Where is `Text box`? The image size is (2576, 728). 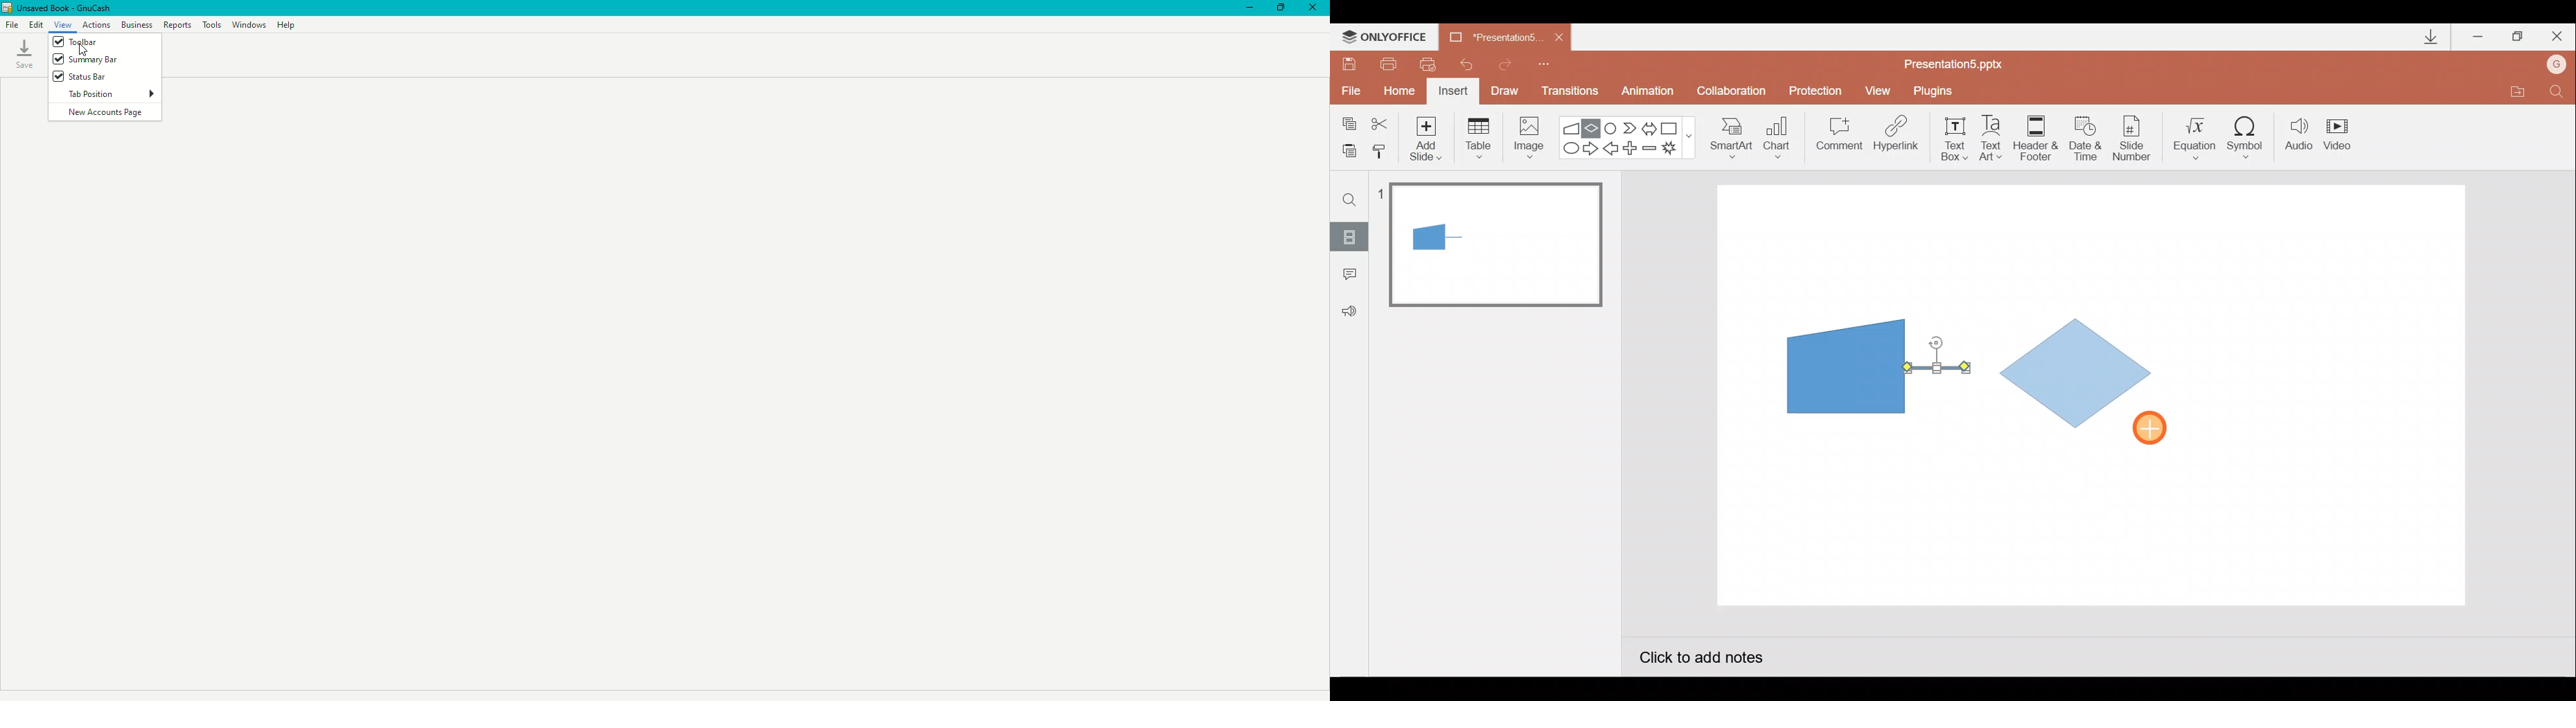
Text box is located at coordinates (1950, 137).